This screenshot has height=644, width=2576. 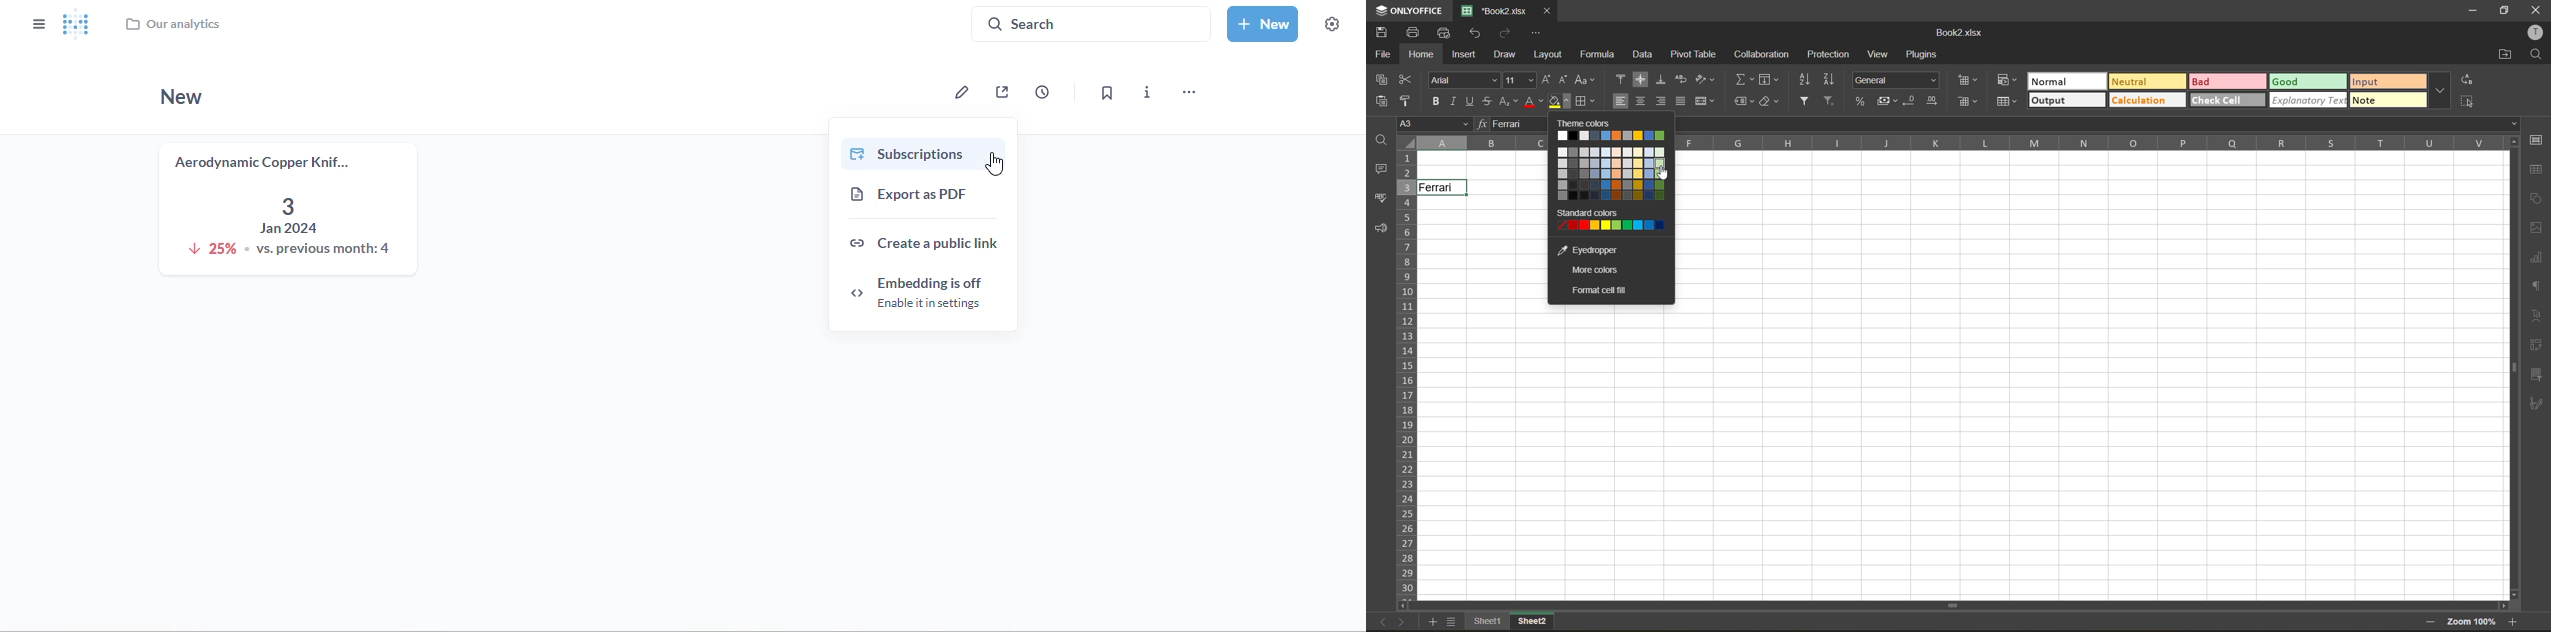 I want to click on print, so click(x=1415, y=32).